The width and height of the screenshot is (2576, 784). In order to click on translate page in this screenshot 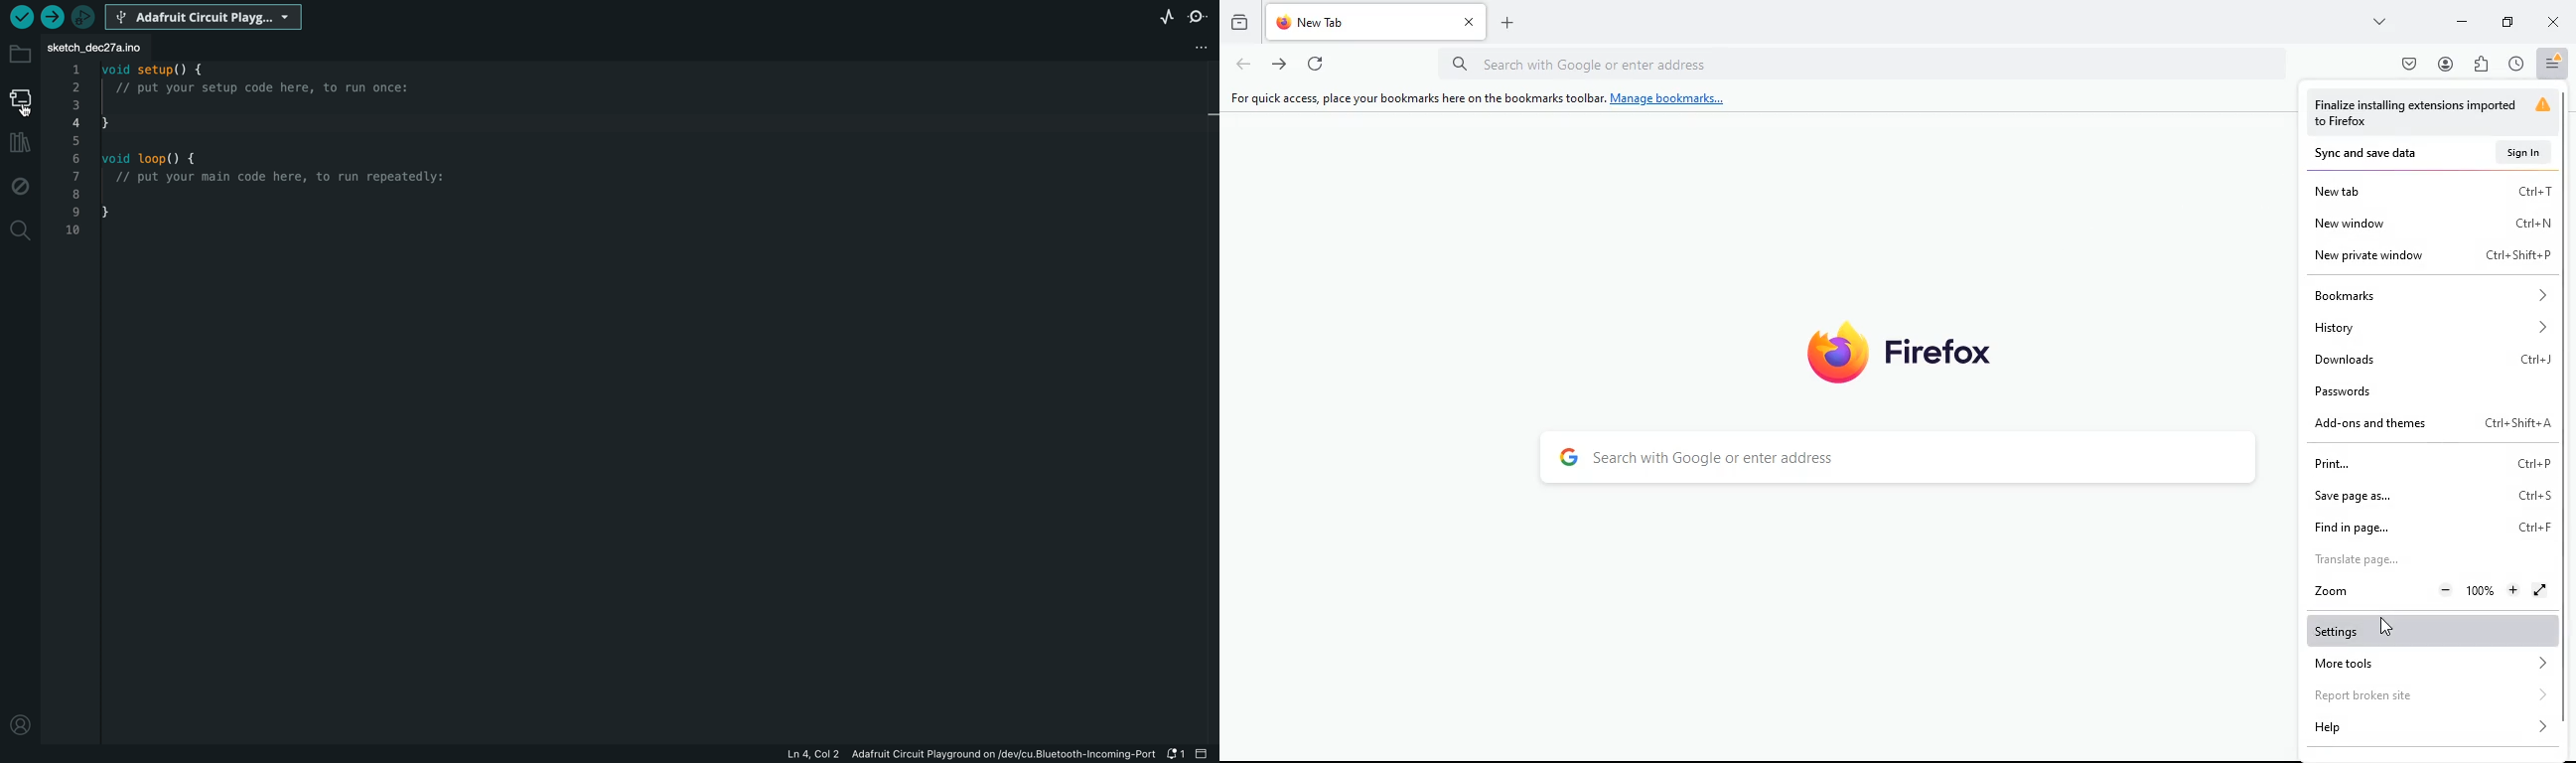, I will do `click(2425, 560)`.